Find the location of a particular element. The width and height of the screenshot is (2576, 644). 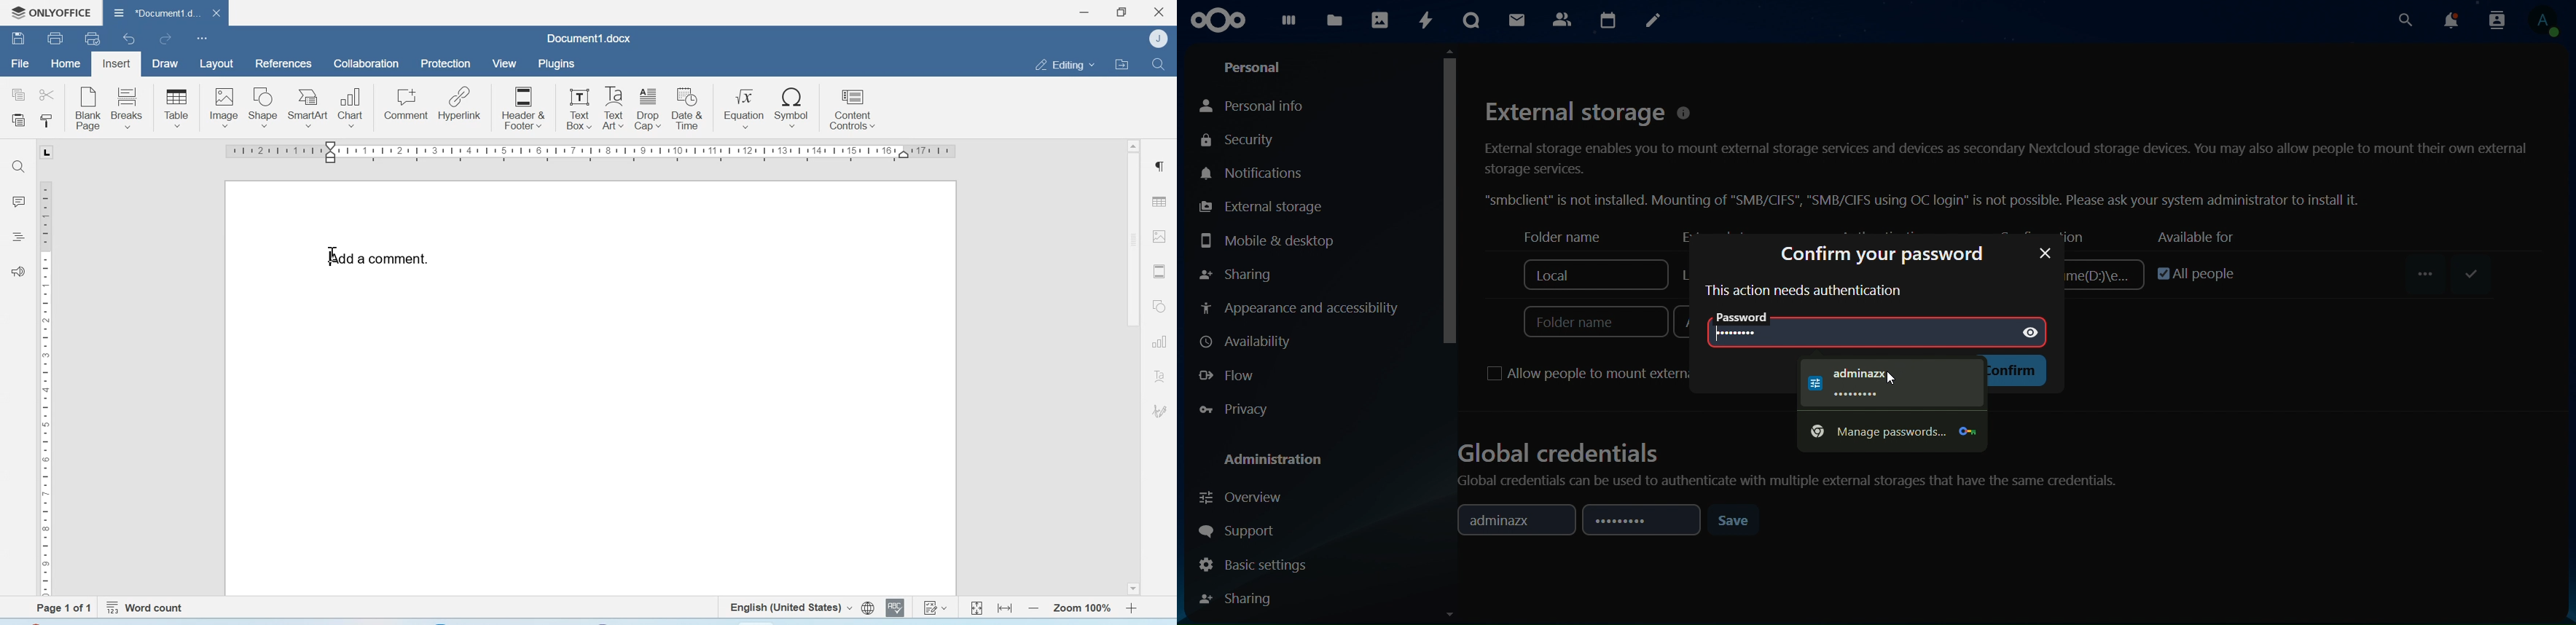

save is located at coordinates (1737, 521).